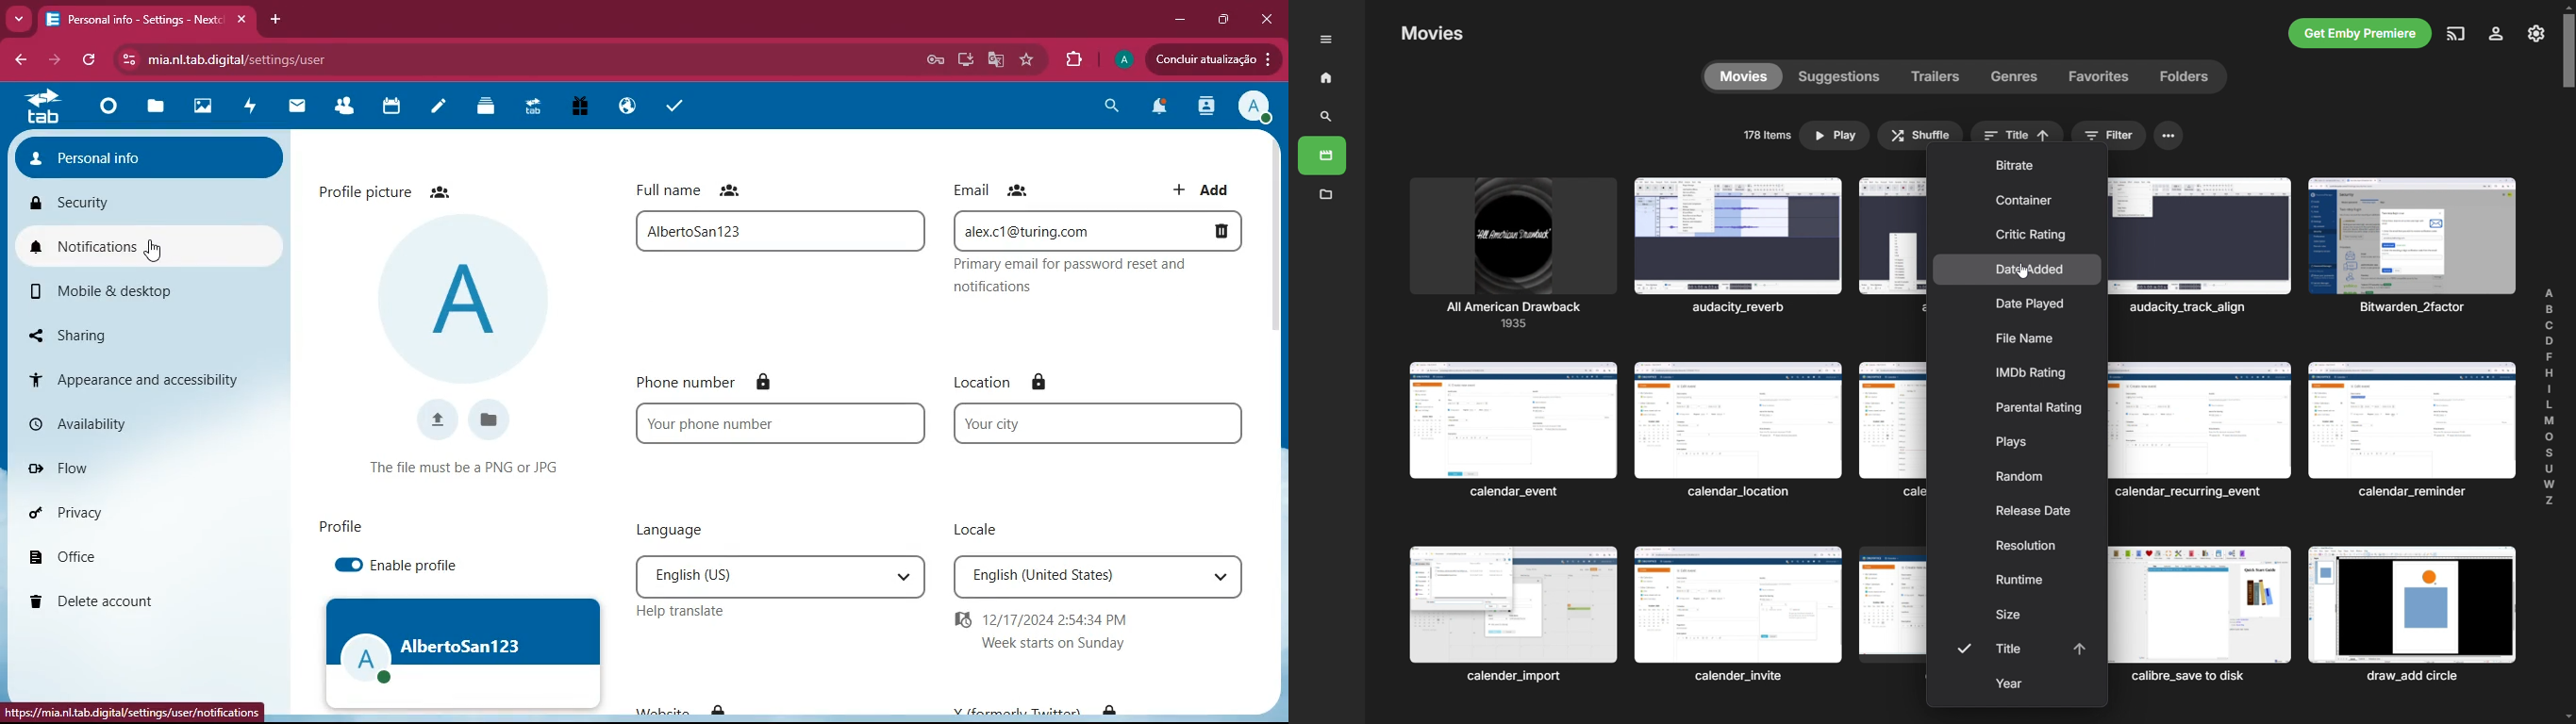  Describe the element at coordinates (2016, 371) in the screenshot. I see `imdb rating` at that location.